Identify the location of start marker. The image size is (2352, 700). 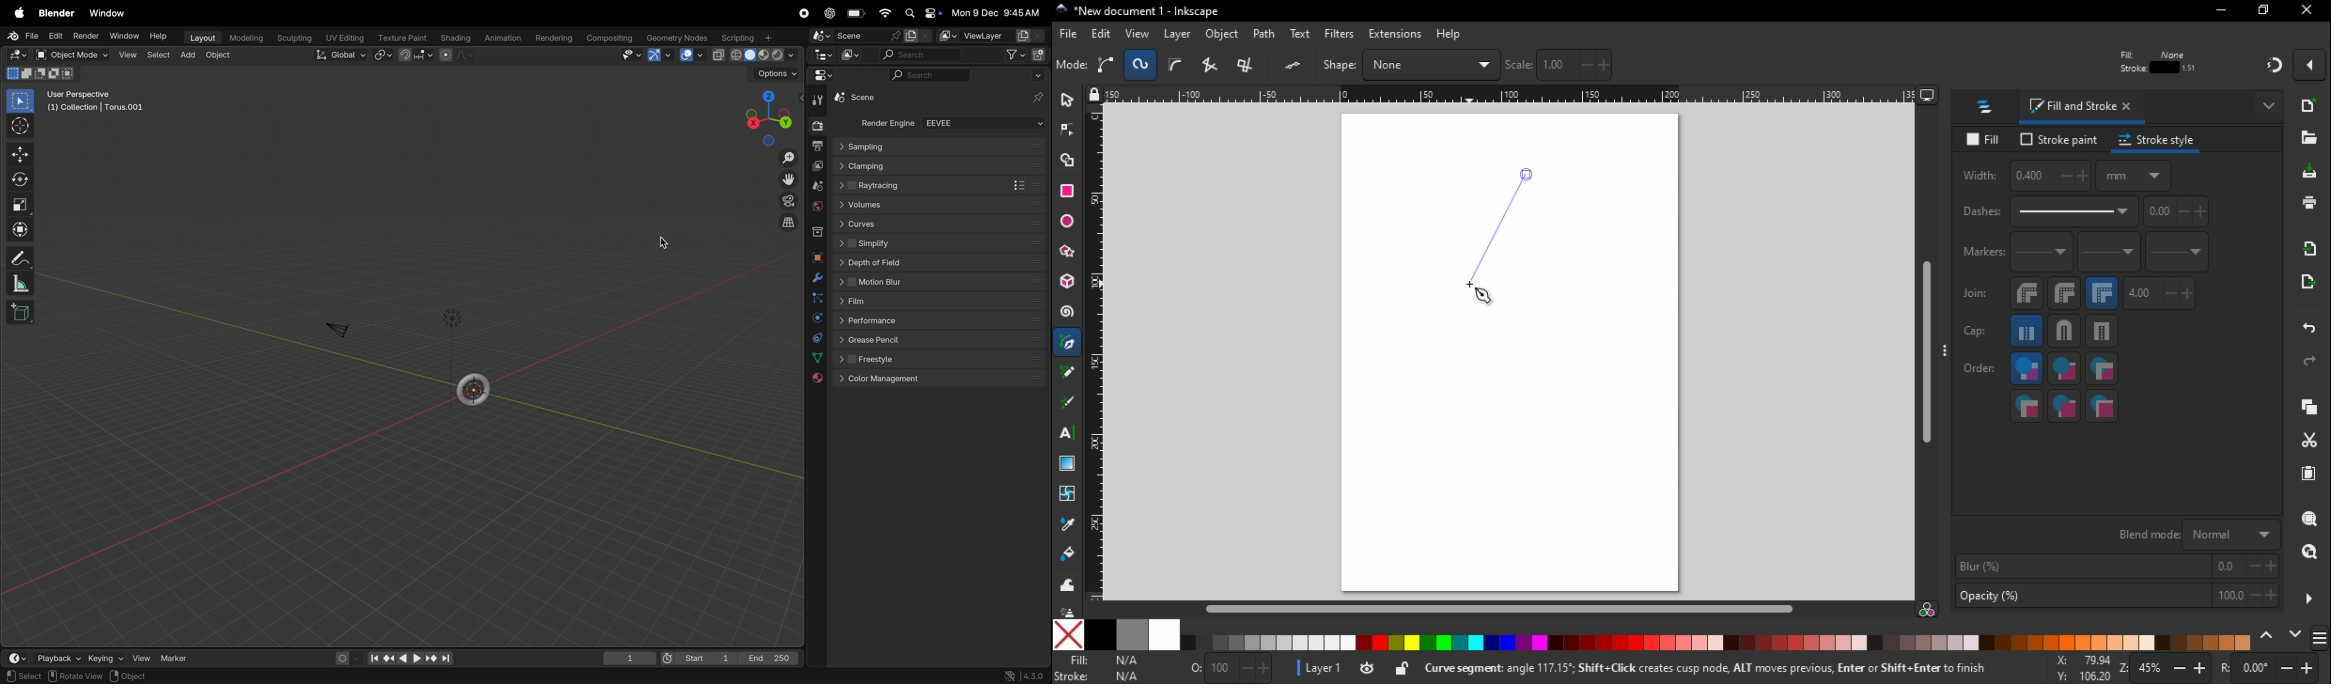
(2043, 257).